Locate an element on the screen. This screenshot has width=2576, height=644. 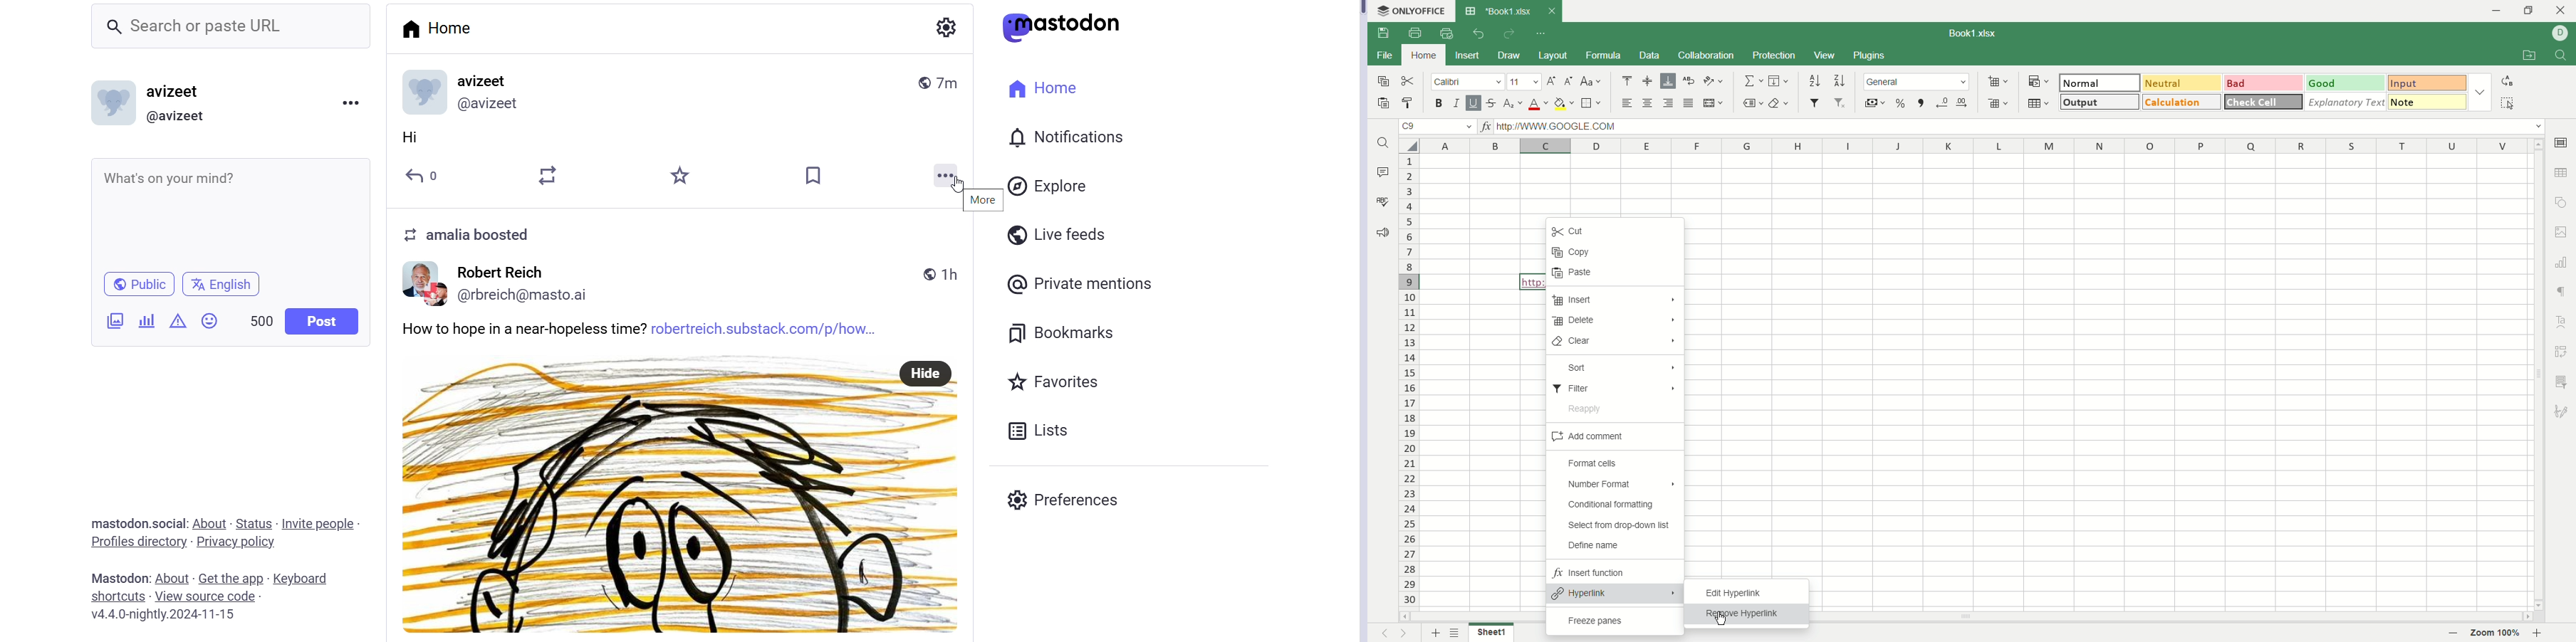
background color is located at coordinates (1564, 103).